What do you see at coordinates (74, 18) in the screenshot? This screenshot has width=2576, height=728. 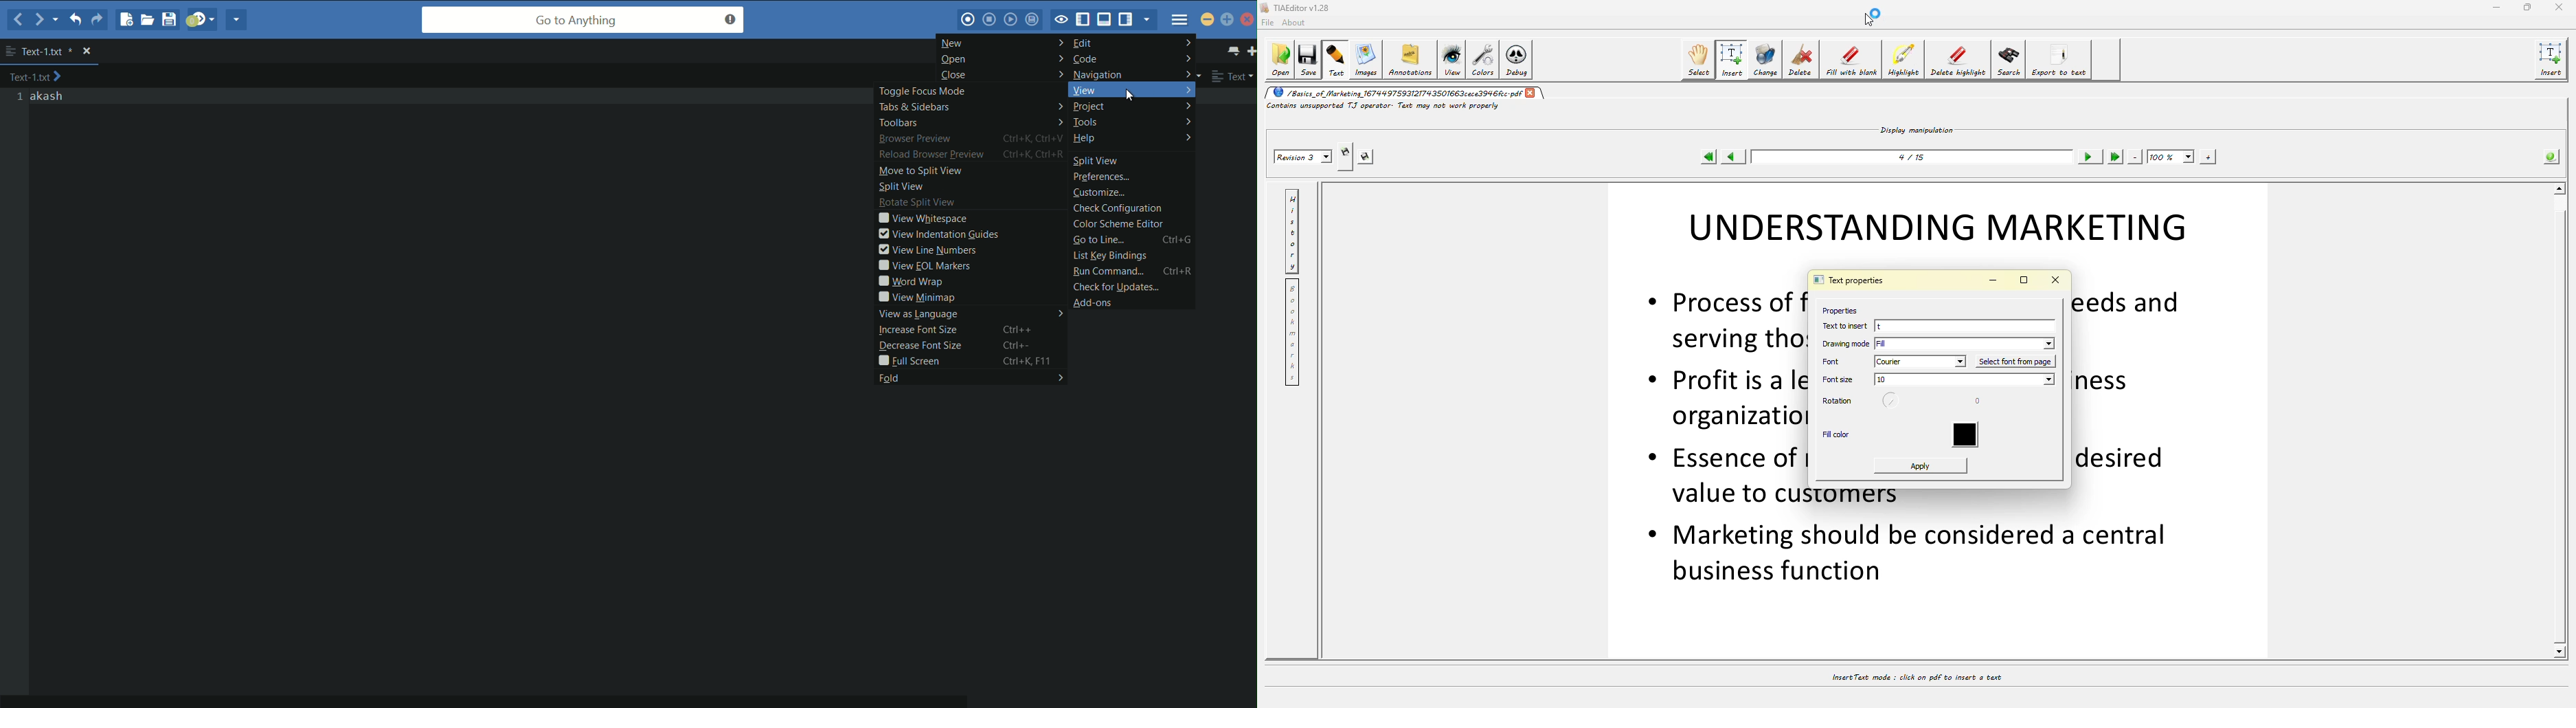 I see `undo` at bounding box center [74, 18].